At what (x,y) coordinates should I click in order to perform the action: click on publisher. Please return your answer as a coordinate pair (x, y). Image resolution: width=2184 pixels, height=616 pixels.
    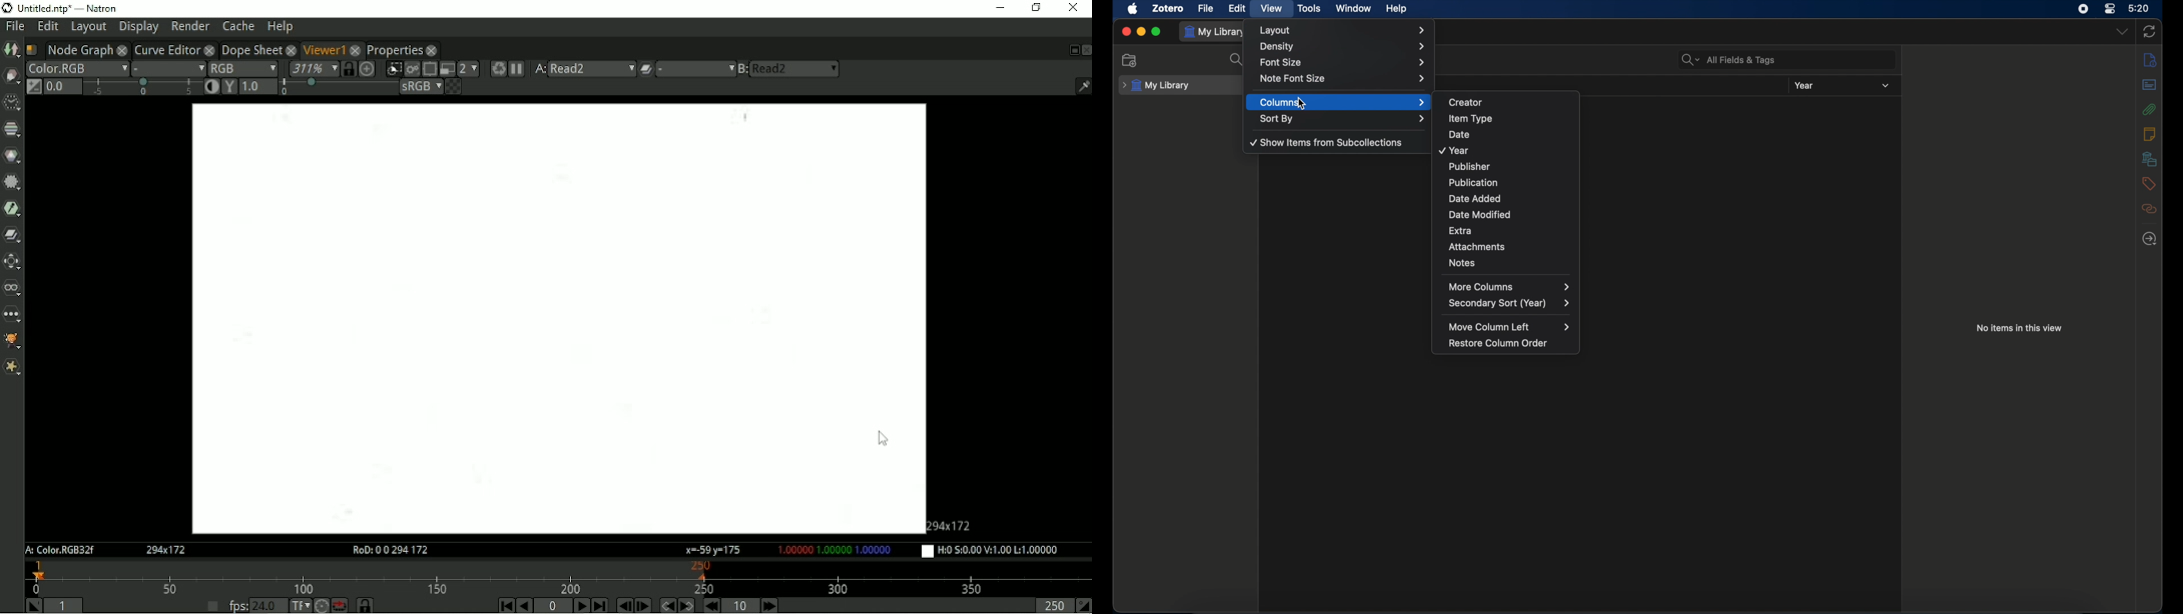
    Looking at the image, I should click on (1509, 166).